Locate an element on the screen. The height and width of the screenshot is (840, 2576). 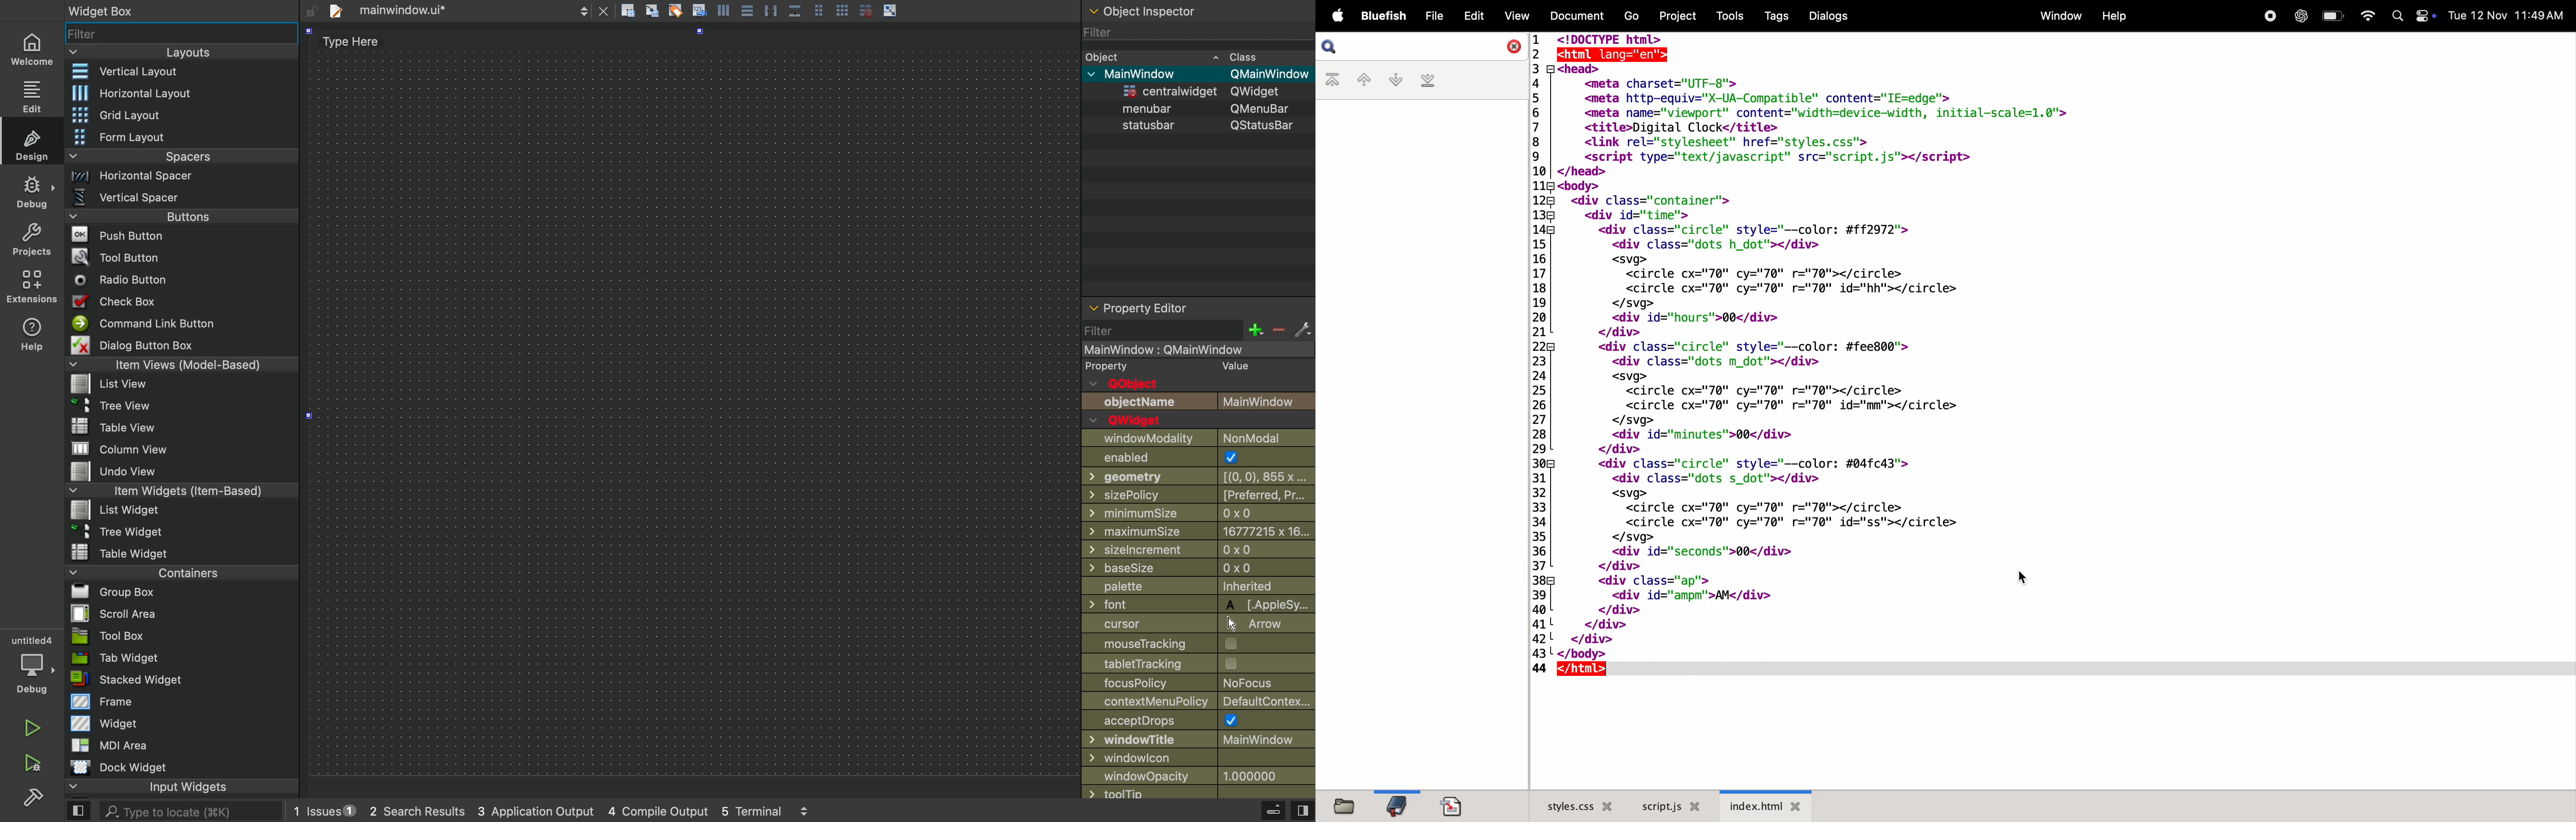
bluefish menu is located at coordinates (1383, 17).